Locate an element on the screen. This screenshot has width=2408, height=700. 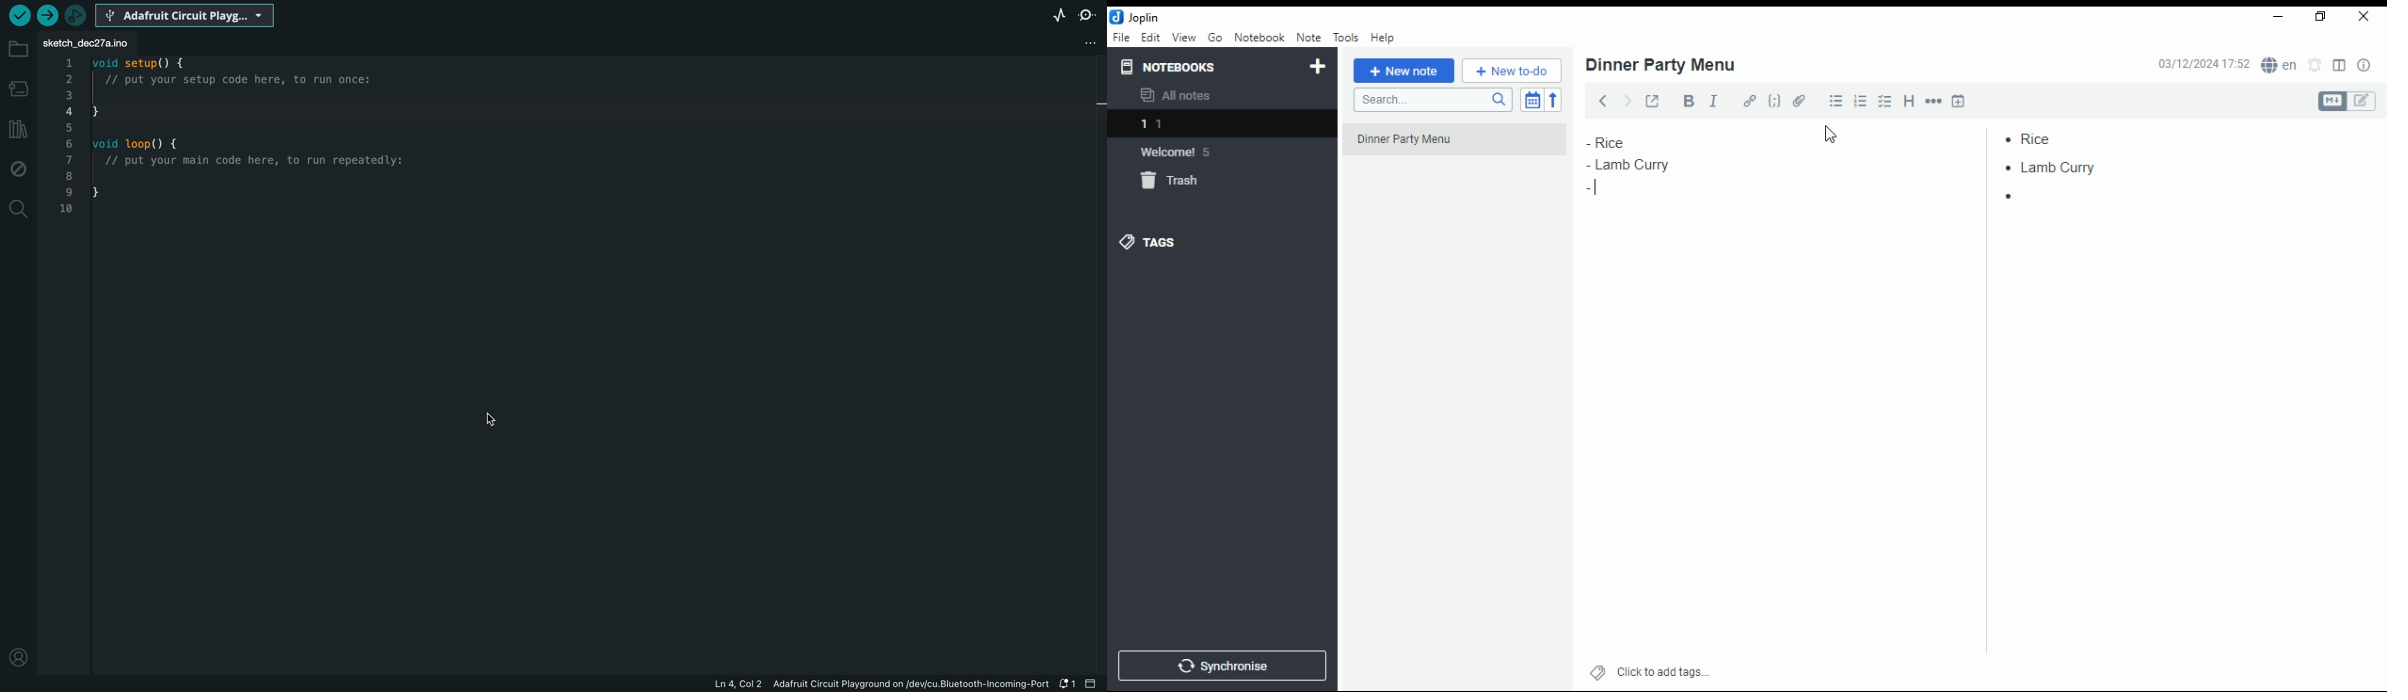
file is located at coordinates (1121, 37).